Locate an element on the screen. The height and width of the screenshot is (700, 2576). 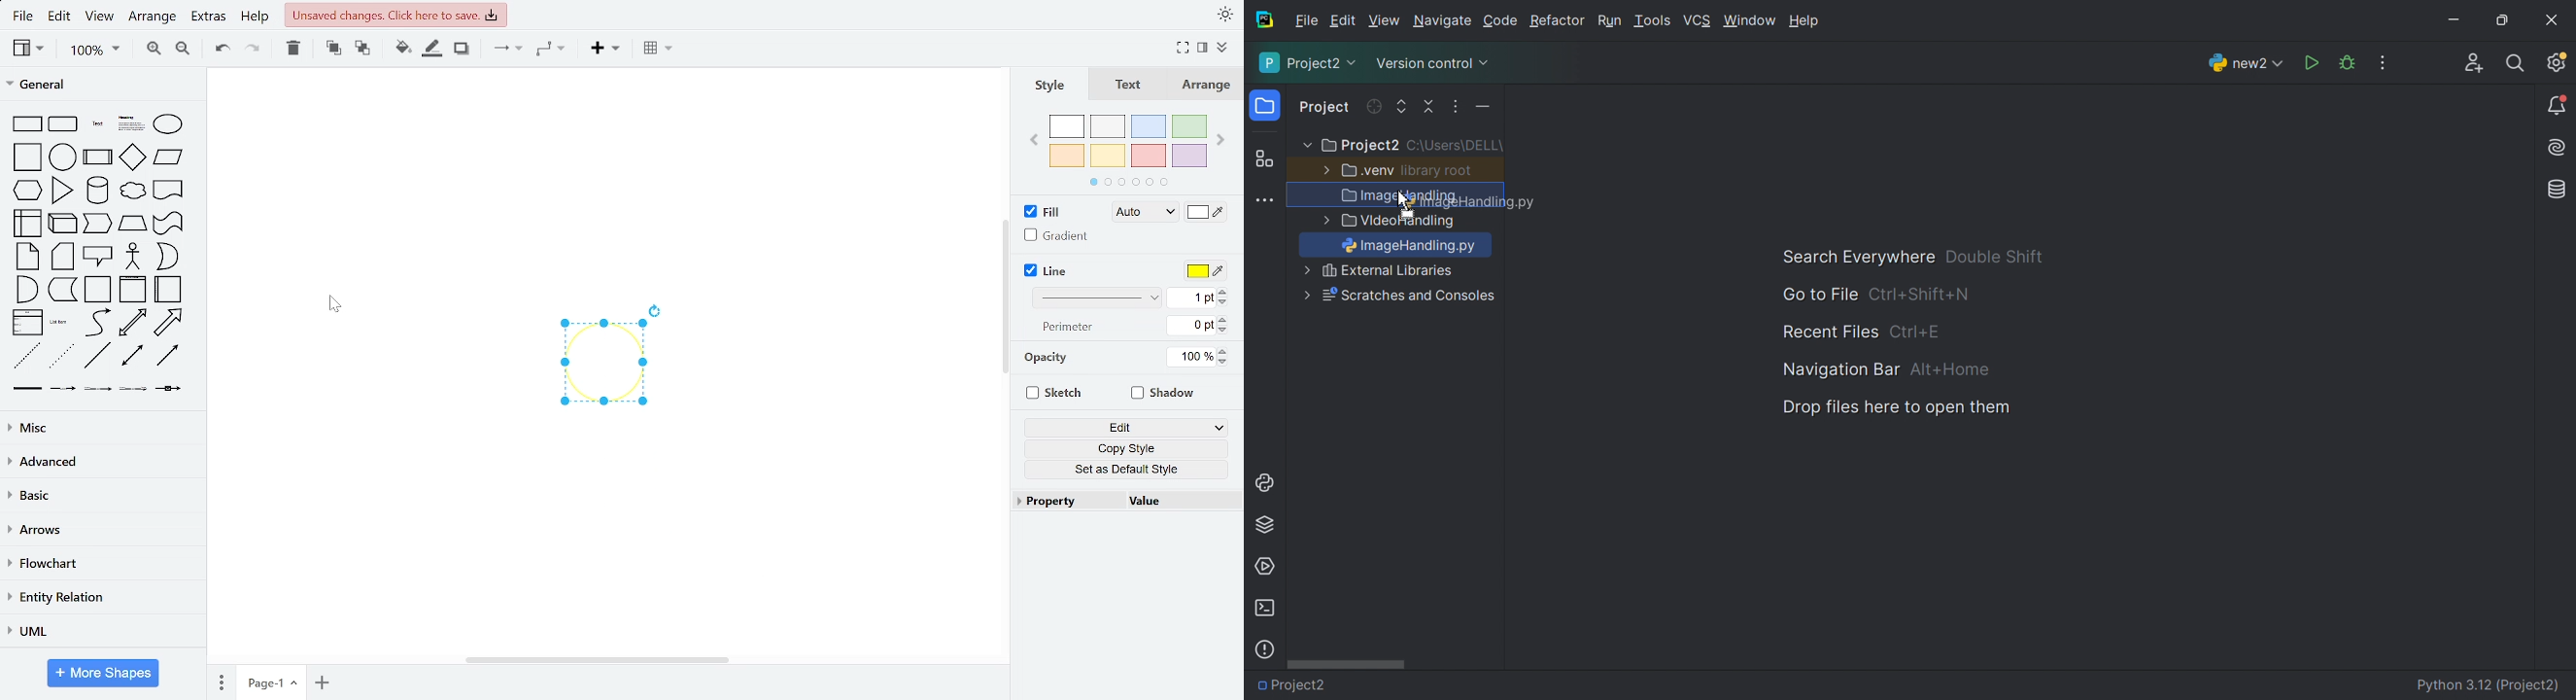
step is located at coordinates (98, 225).